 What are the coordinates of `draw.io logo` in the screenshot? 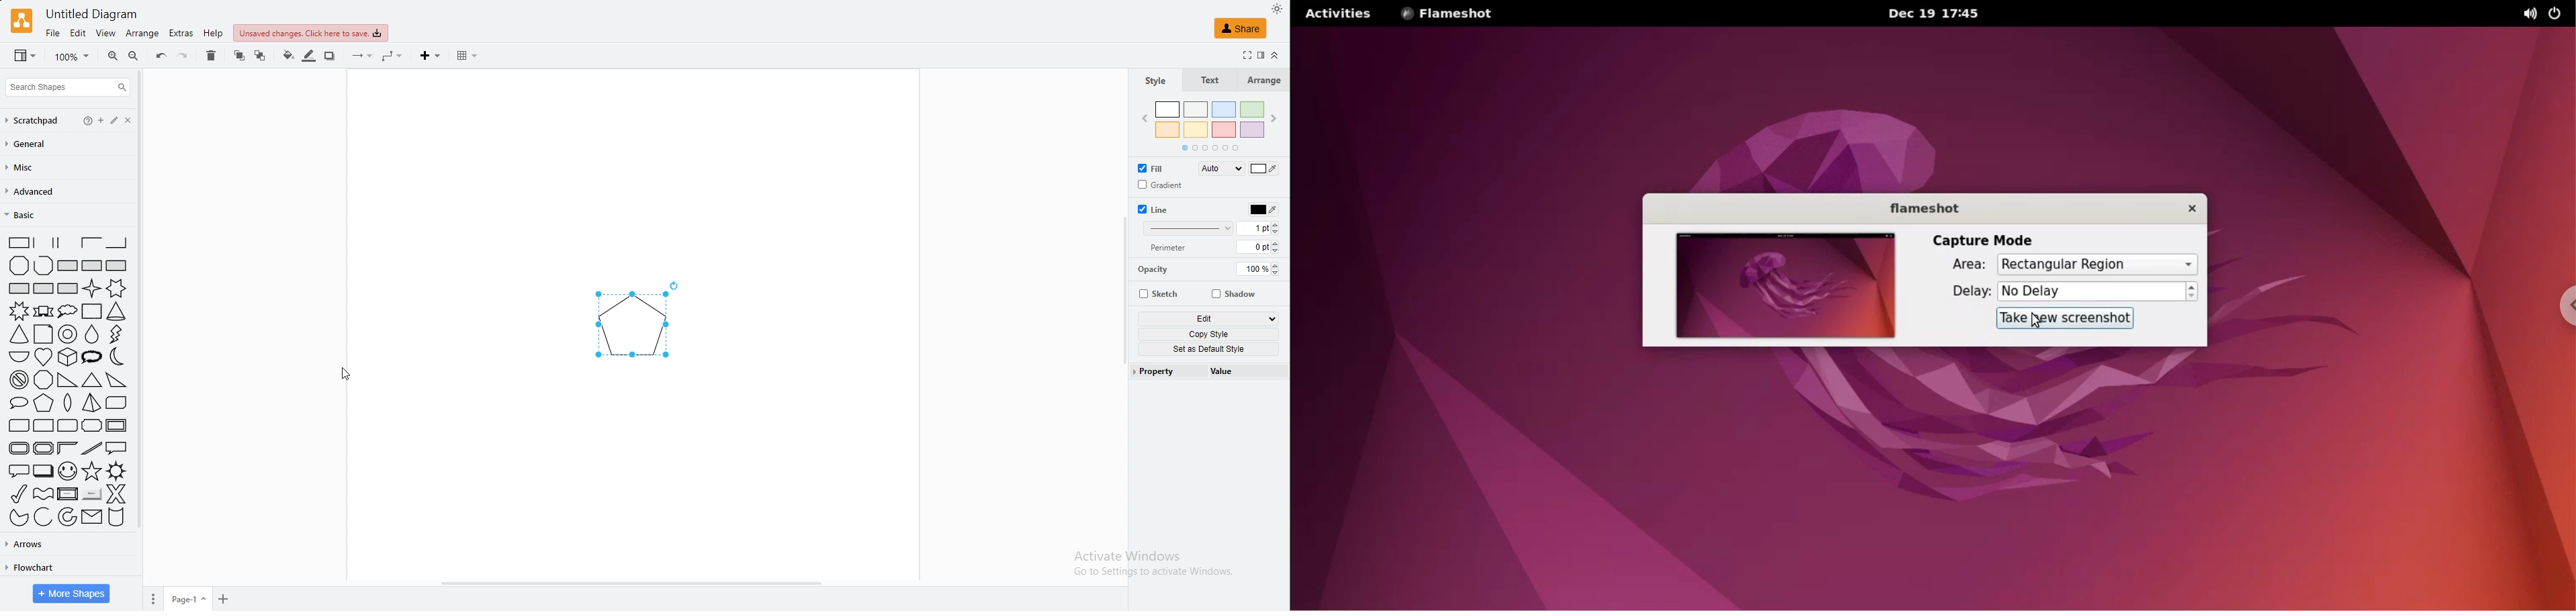 It's located at (23, 19).